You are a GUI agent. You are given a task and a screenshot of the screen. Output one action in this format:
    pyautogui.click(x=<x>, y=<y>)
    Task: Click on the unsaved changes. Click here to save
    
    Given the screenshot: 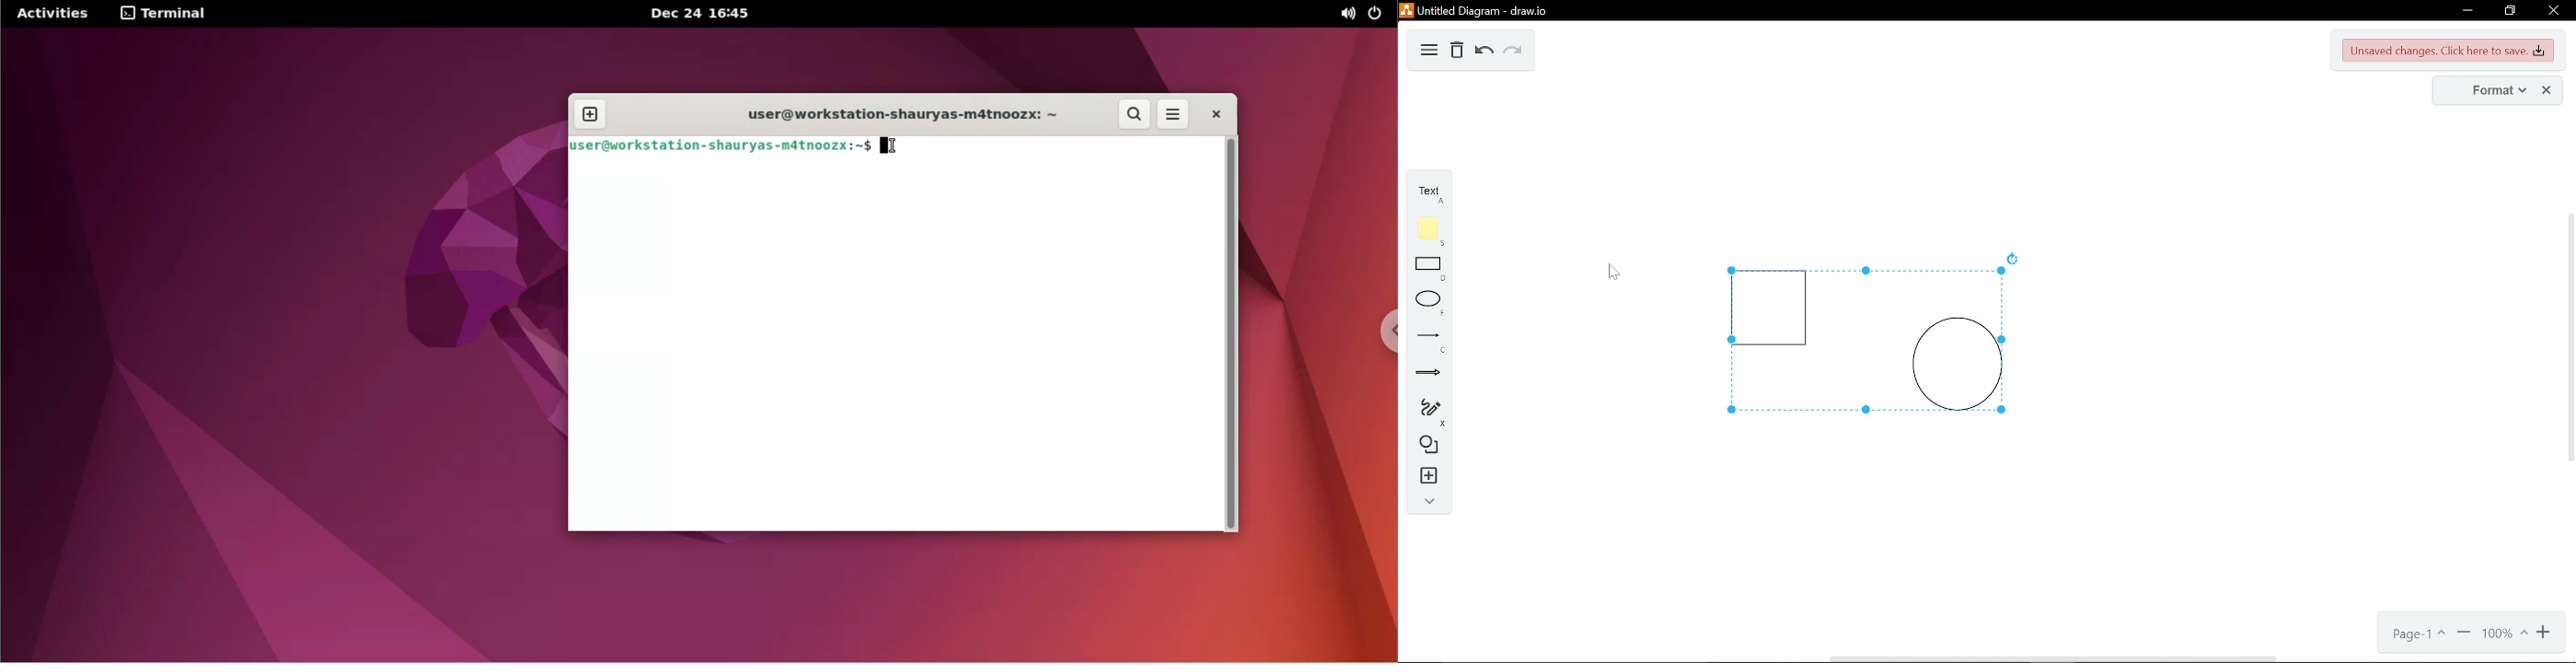 What is the action you would take?
    pyautogui.click(x=2449, y=52)
    